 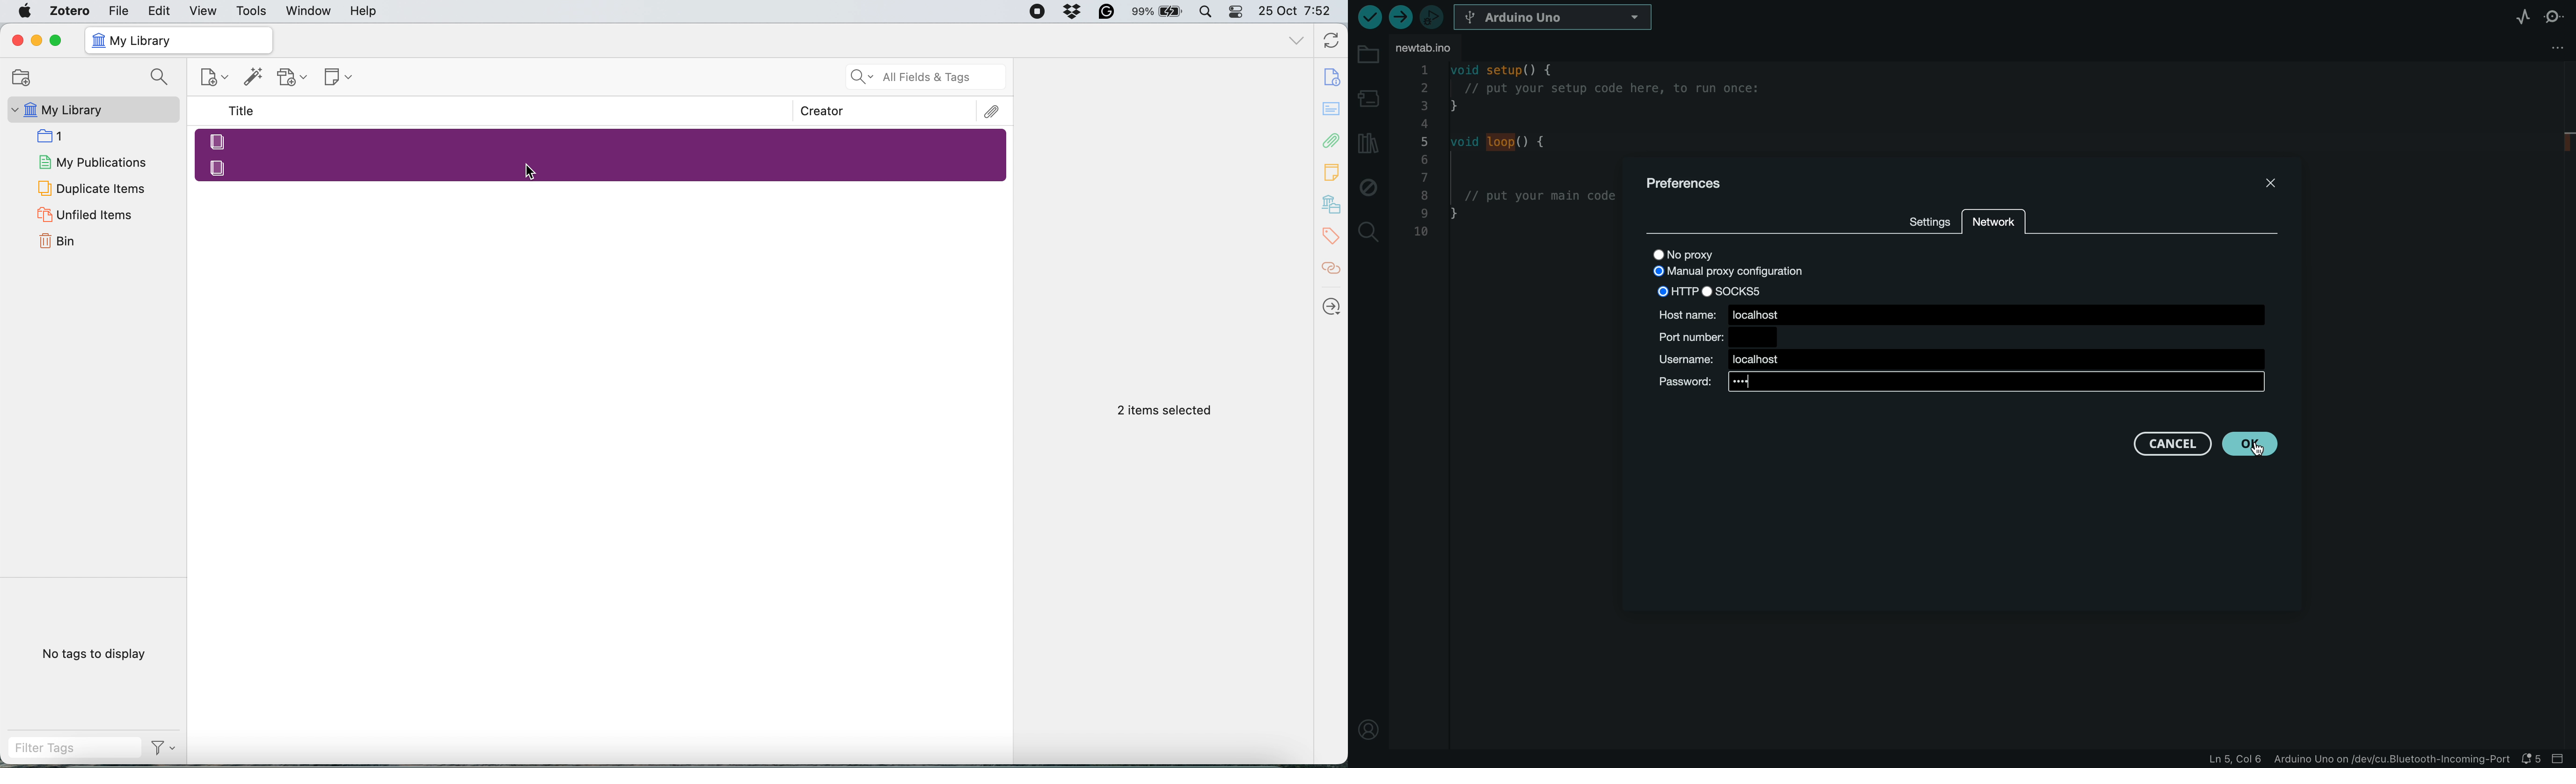 What do you see at coordinates (162, 78) in the screenshot?
I see `Search` at bounding box center [162, 78].